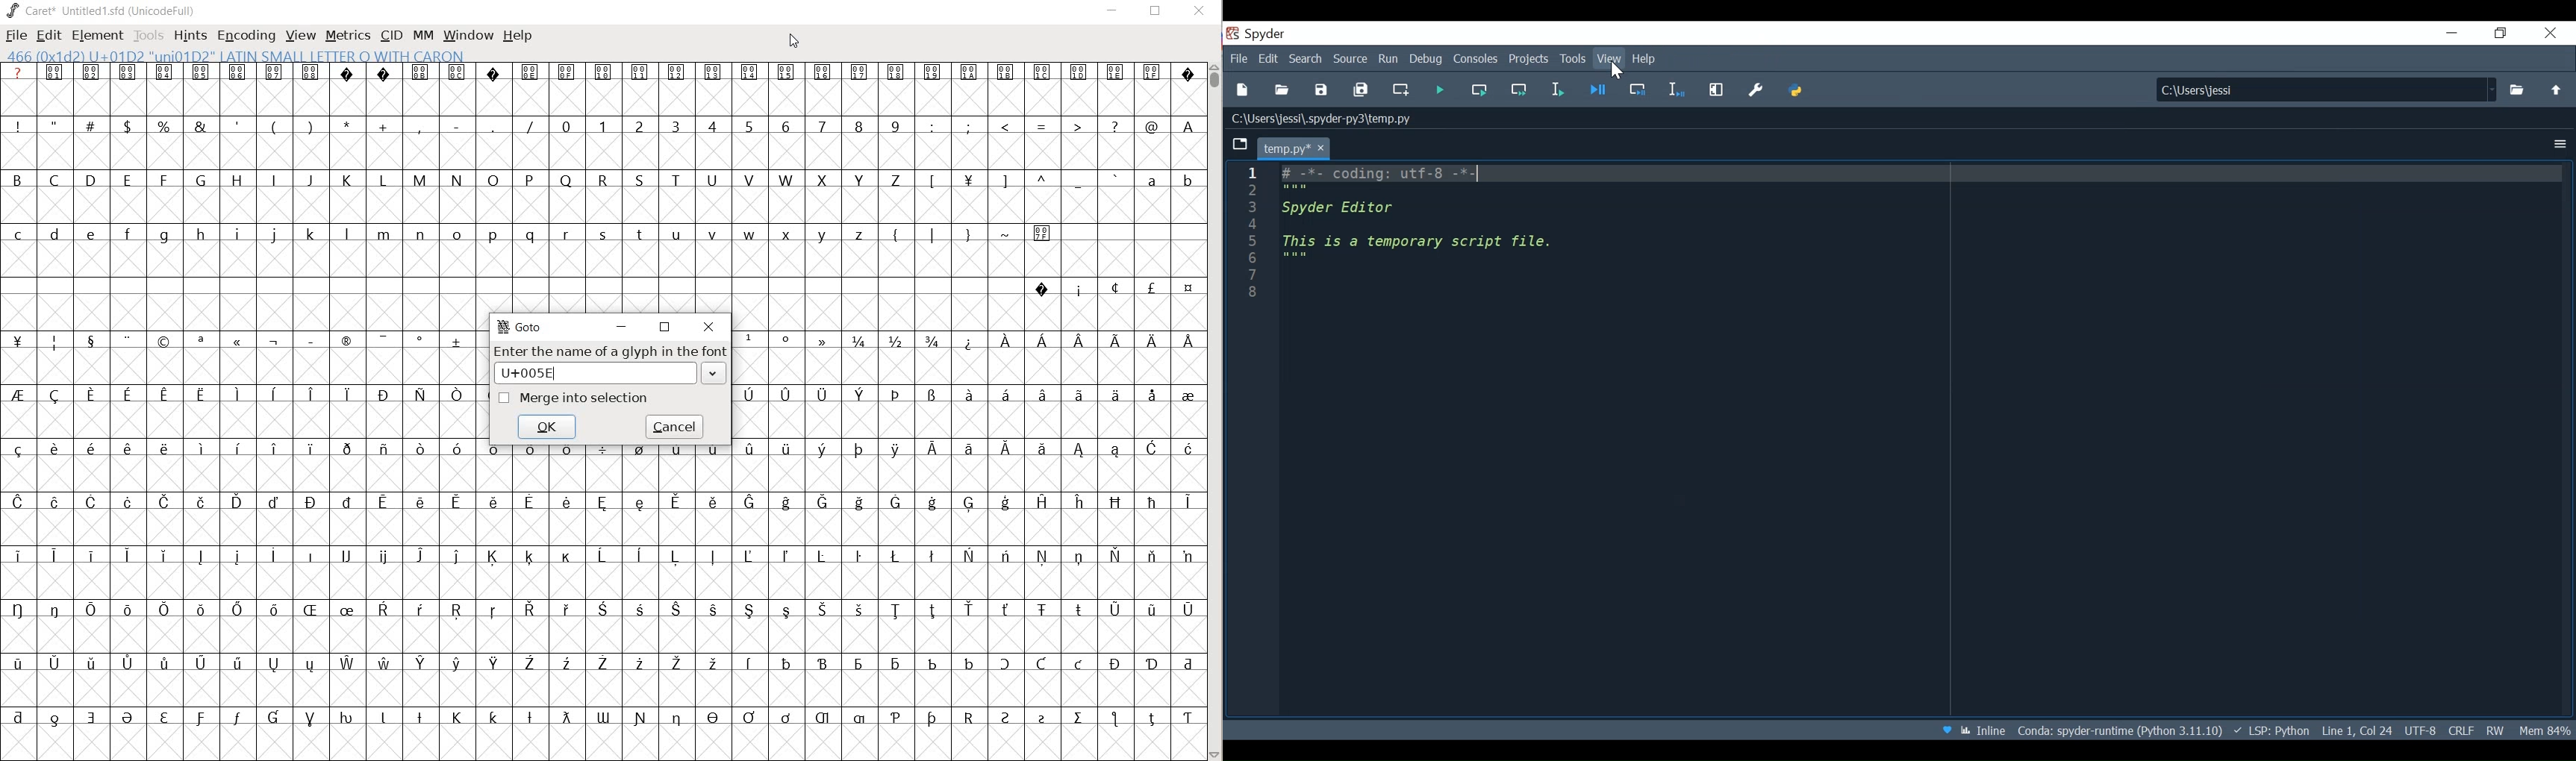 This screenshot has height=784, width=2576. What do you see at coordinates (1321, 91) in the screenshot?
I see `Save File` at bounding box center [1321, 91].